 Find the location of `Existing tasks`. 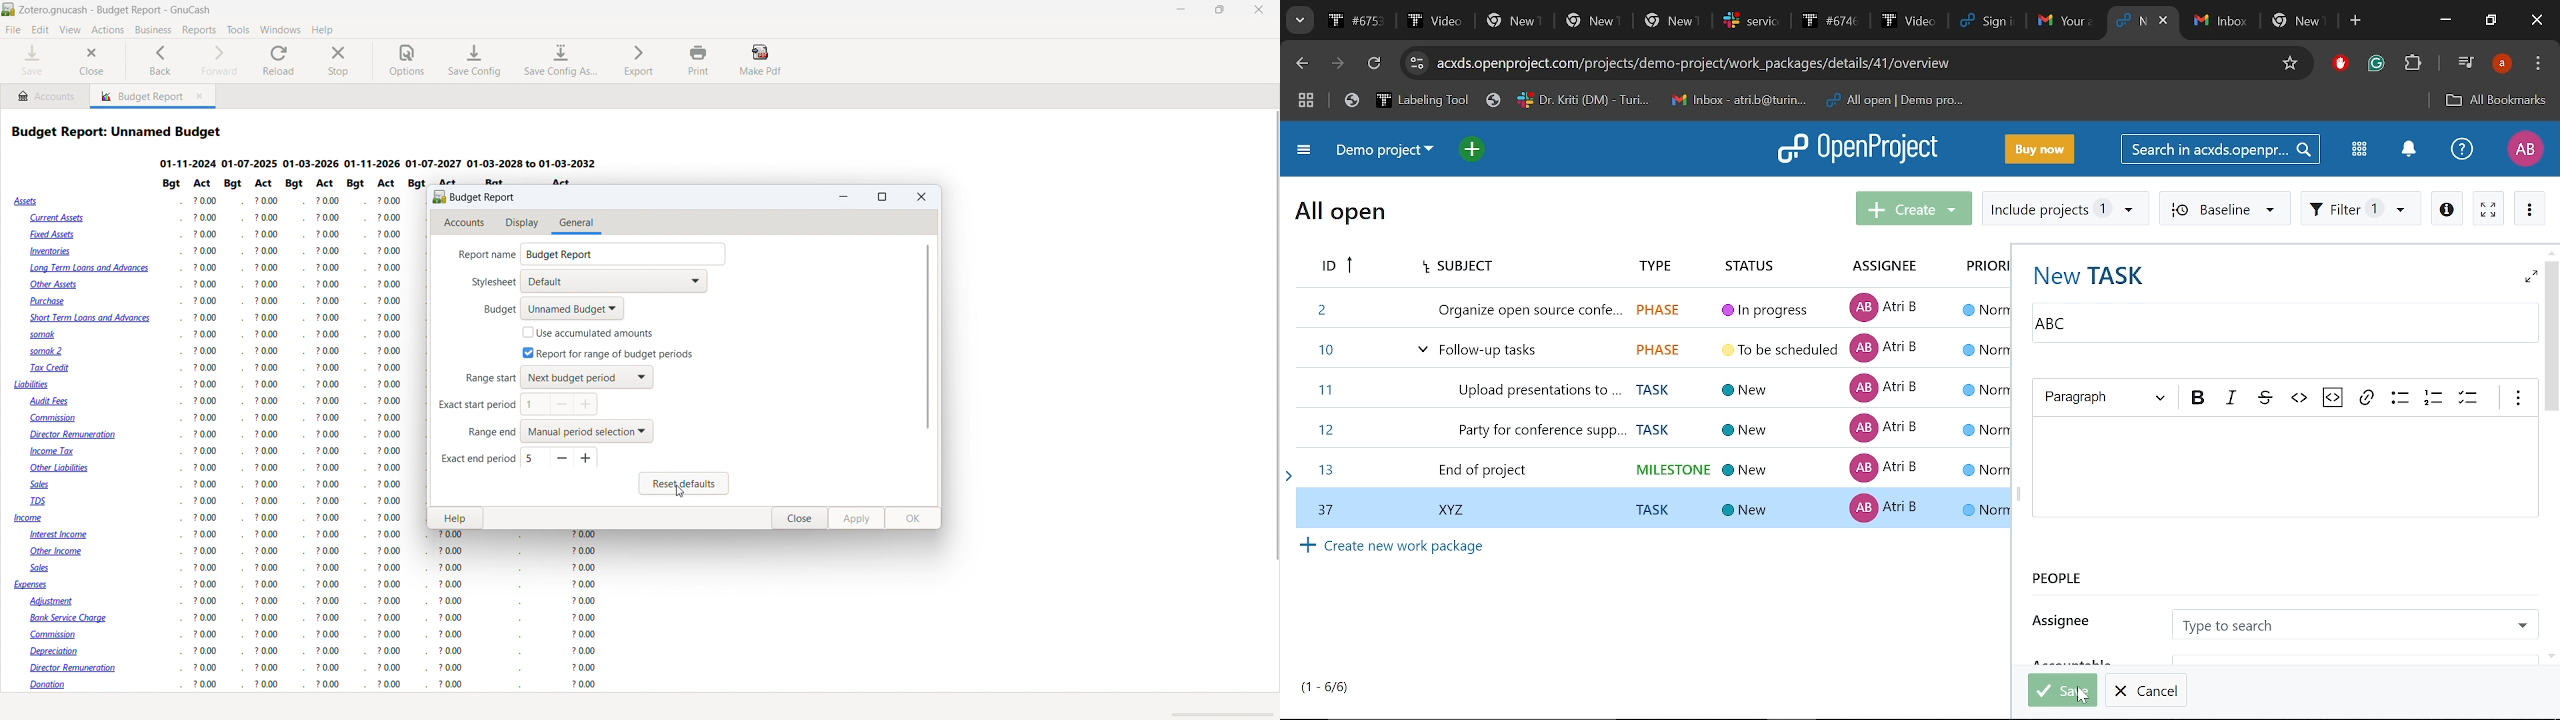

Existing tasks is located at coordinates (1650, 386).